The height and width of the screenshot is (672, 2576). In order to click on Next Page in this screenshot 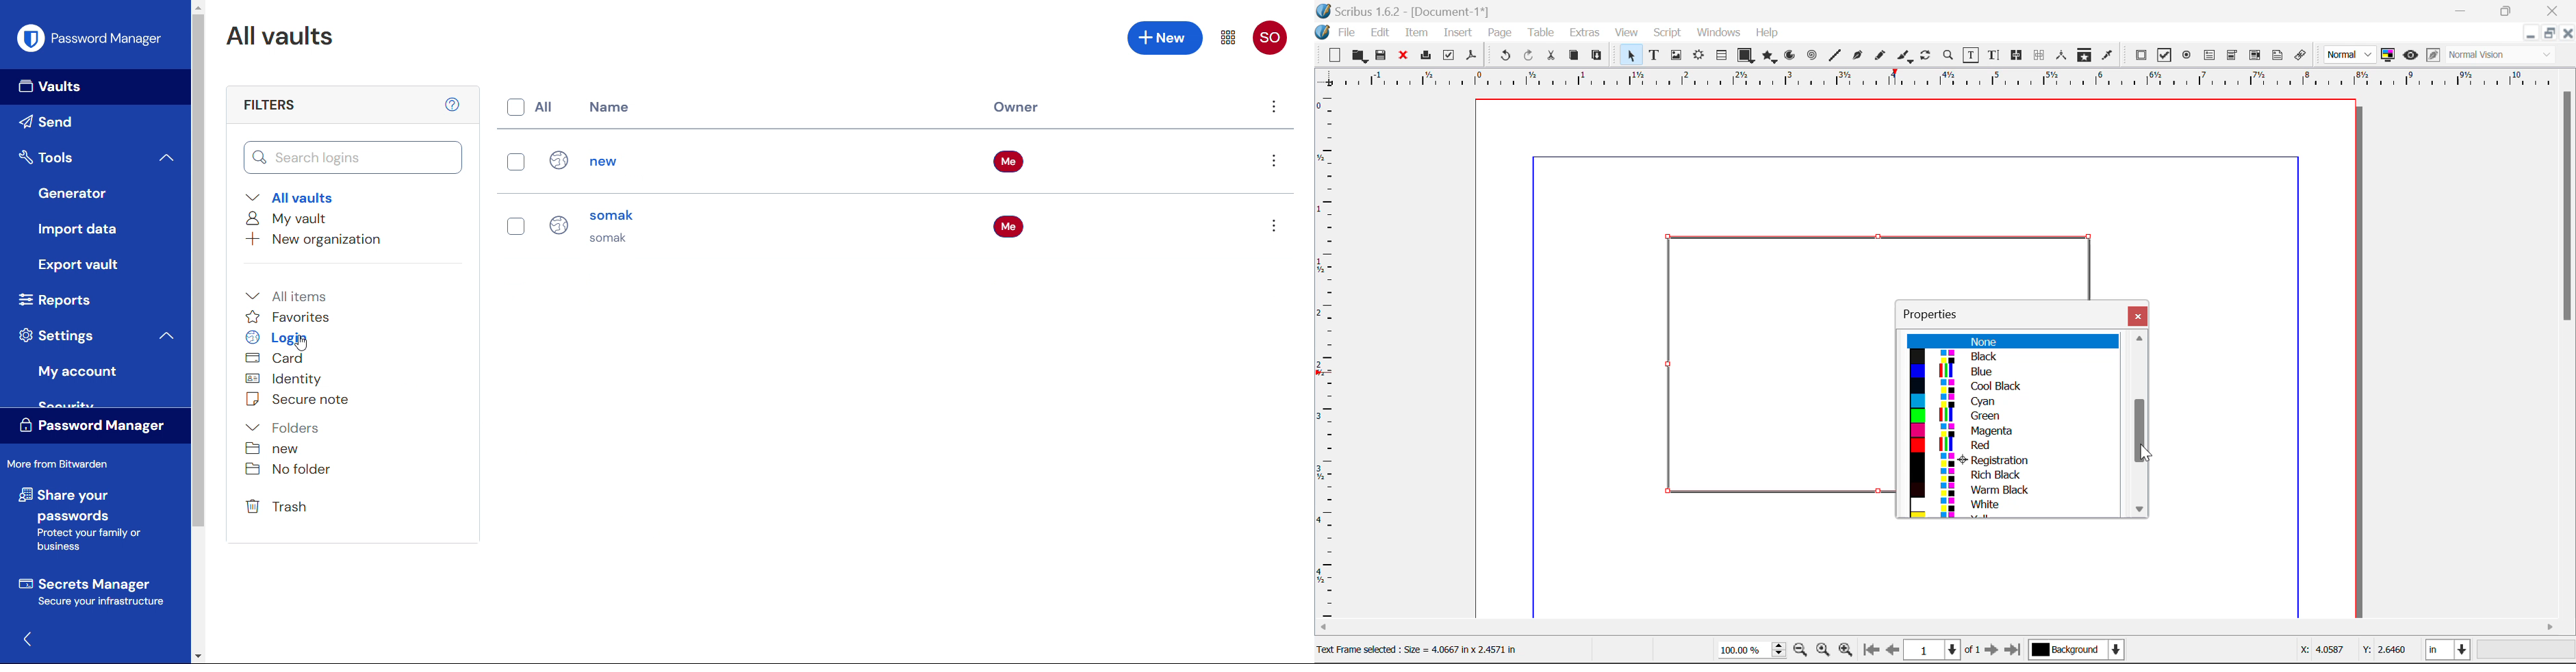, I will do `click(1994, 652)`.